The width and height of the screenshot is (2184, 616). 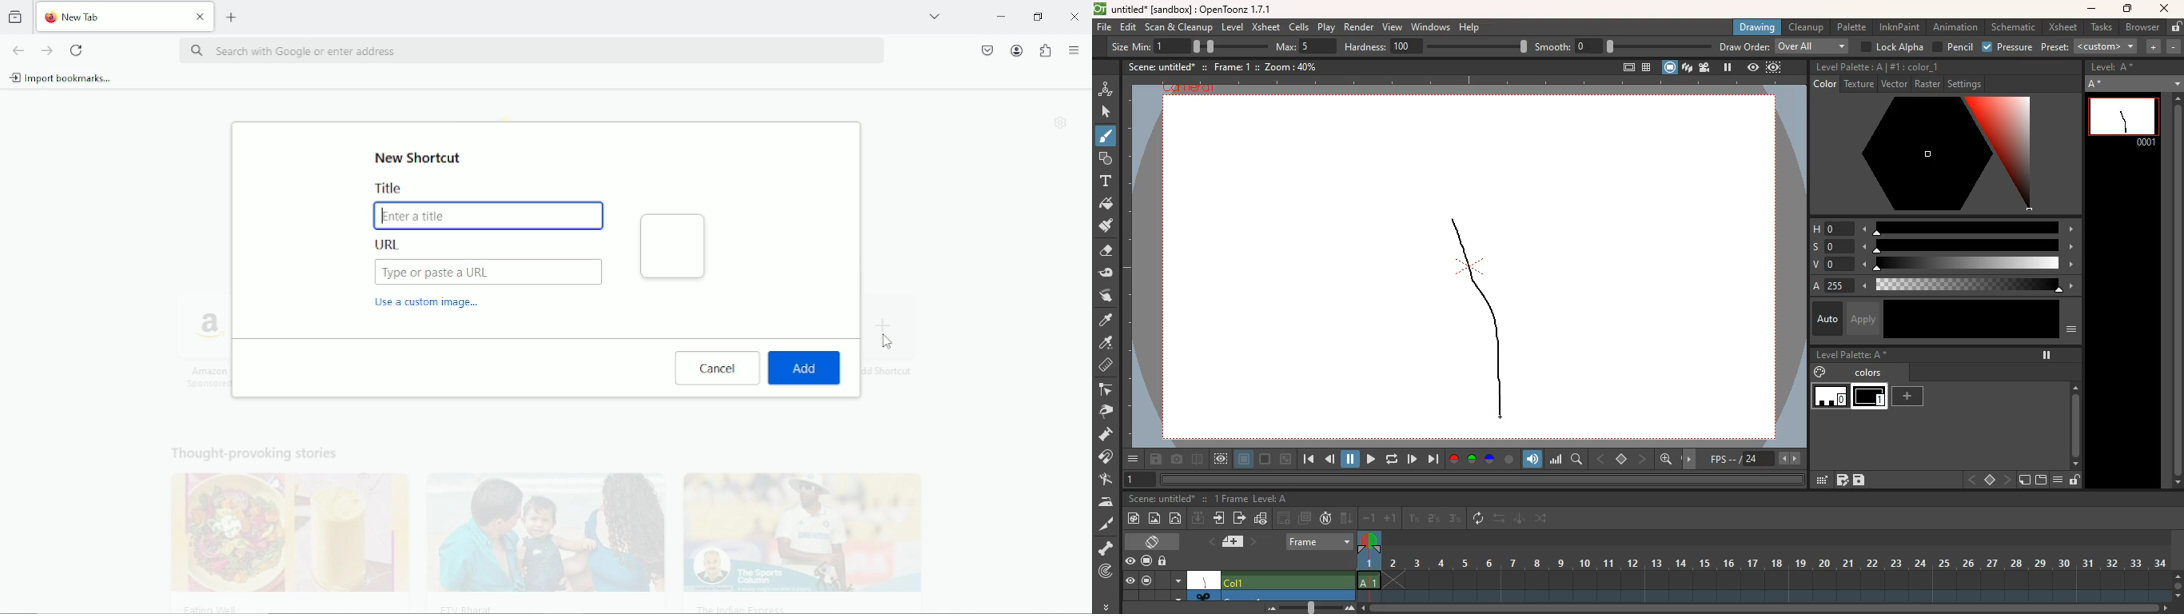 I want to click on minimize, so click(x=2091, y=10).